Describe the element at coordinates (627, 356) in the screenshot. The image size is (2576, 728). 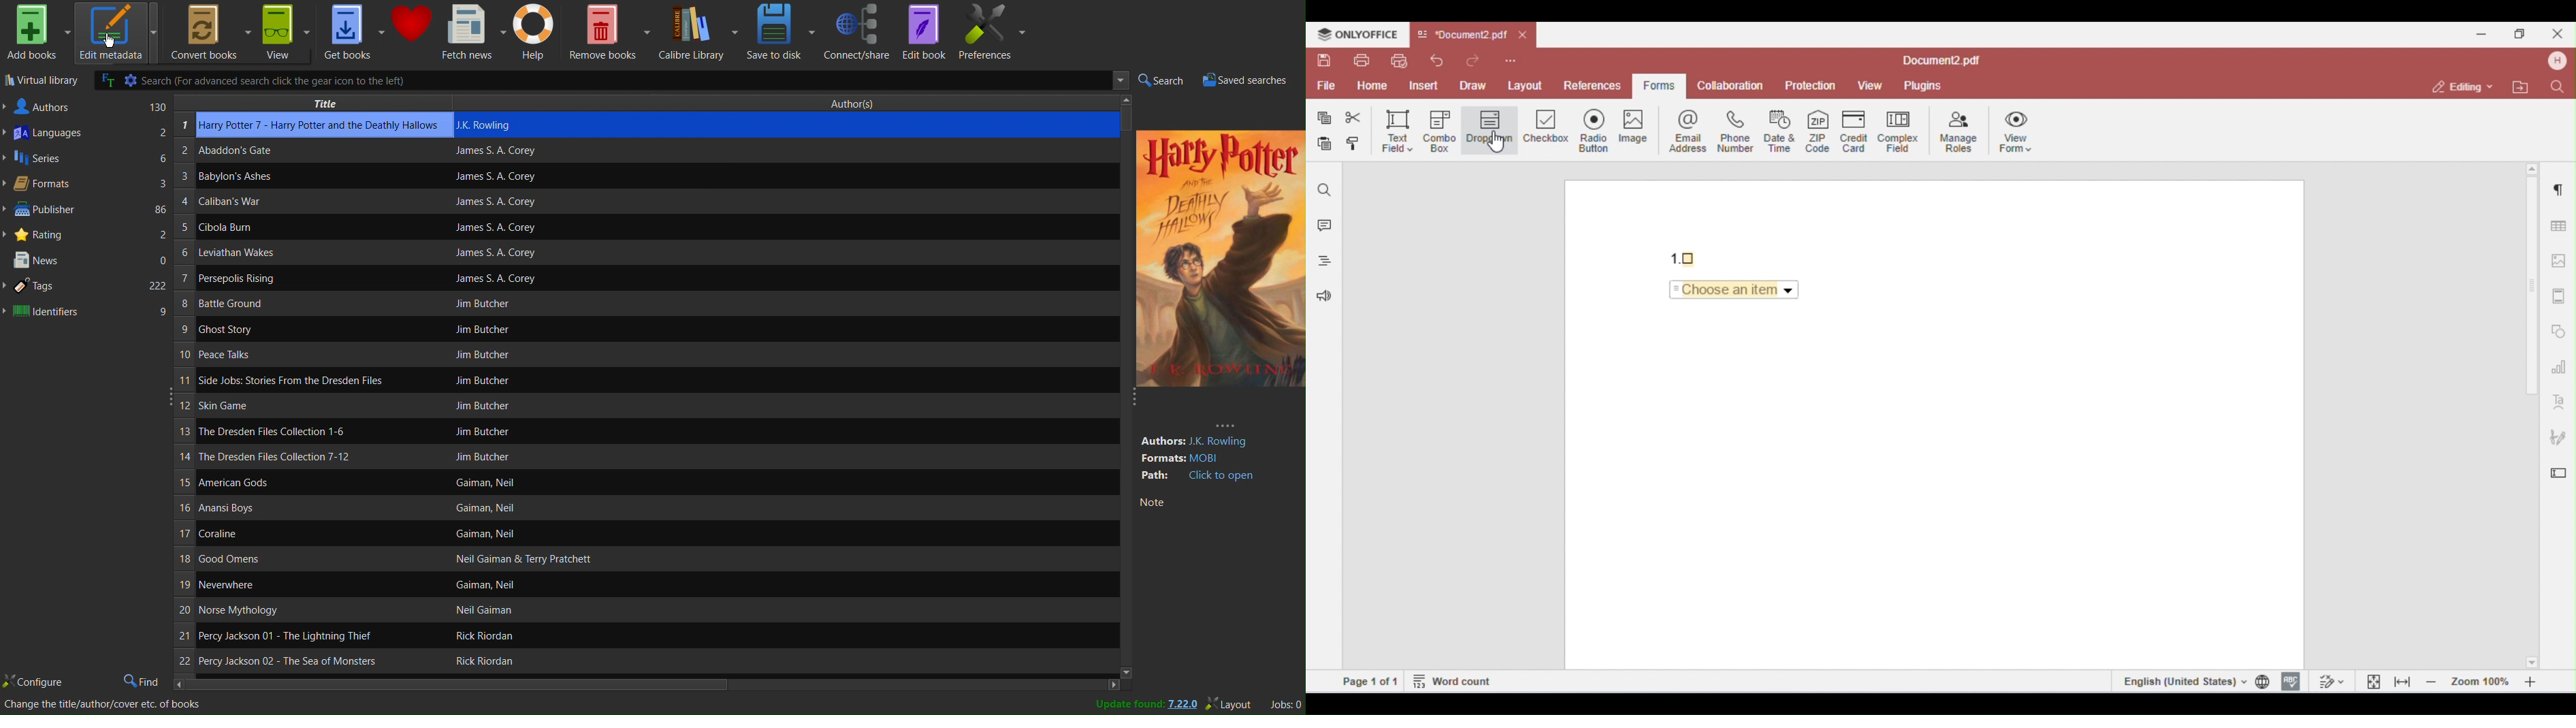
I see `Author’s name` at that location.